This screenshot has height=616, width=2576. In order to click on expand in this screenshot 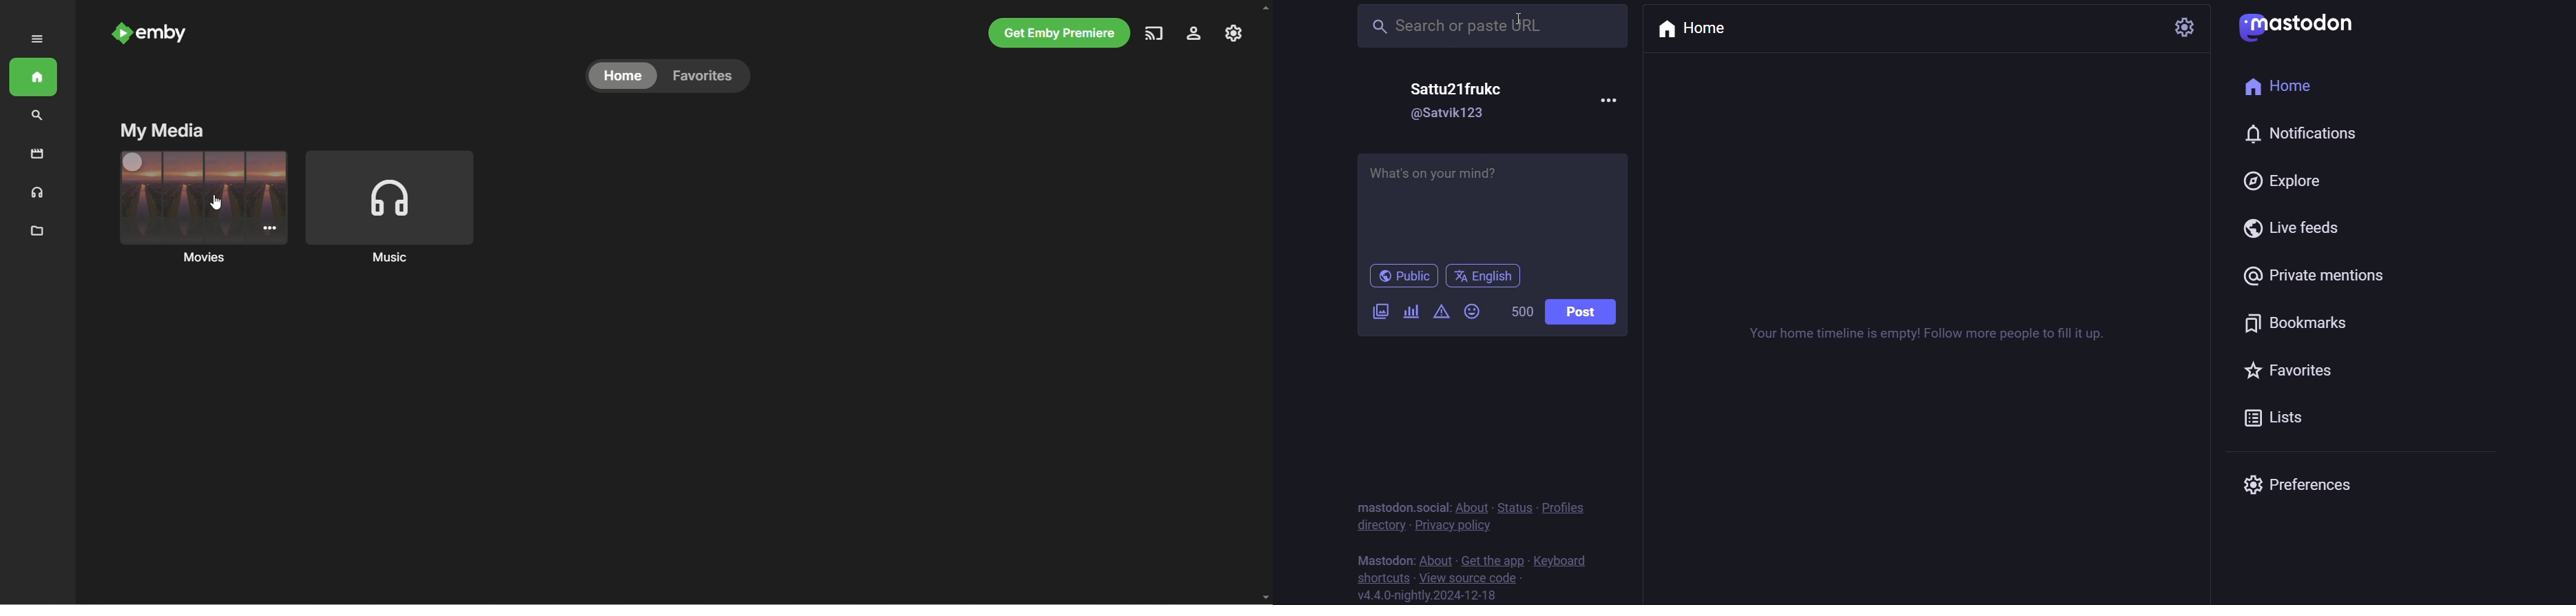, I will do `click(34, 40)`.